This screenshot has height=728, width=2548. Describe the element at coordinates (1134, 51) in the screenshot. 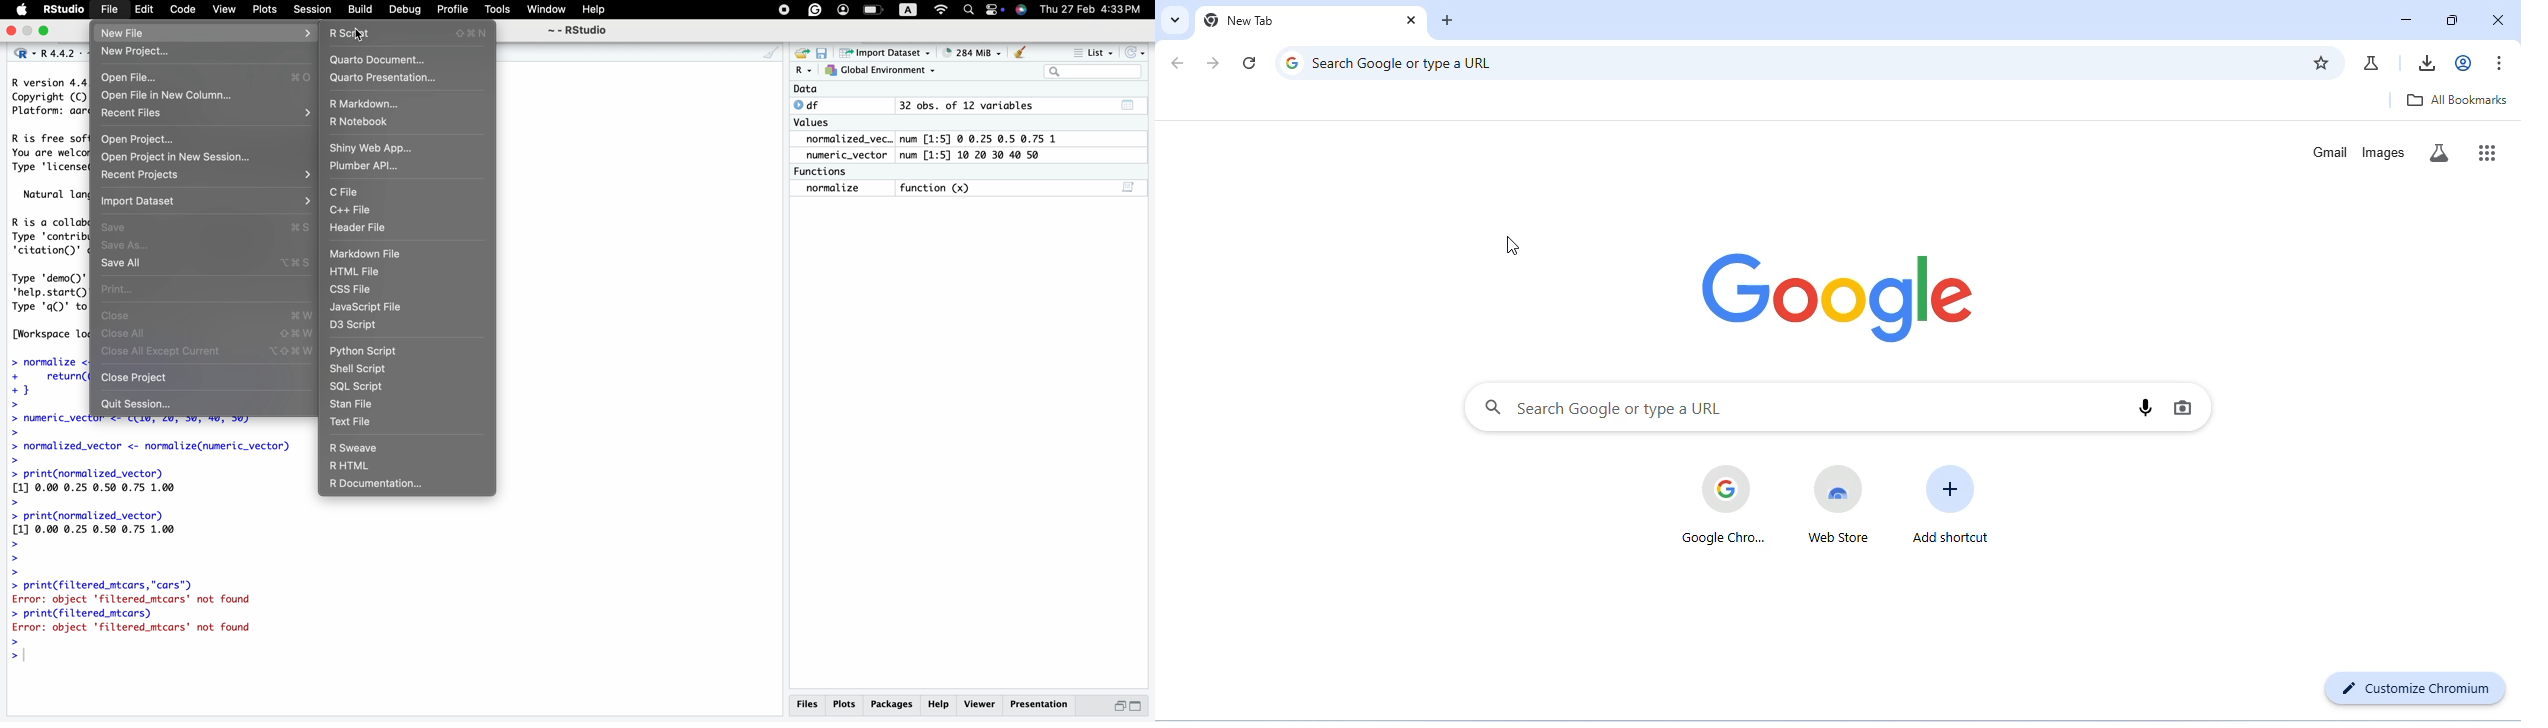

I see `REFRESH` at that location.